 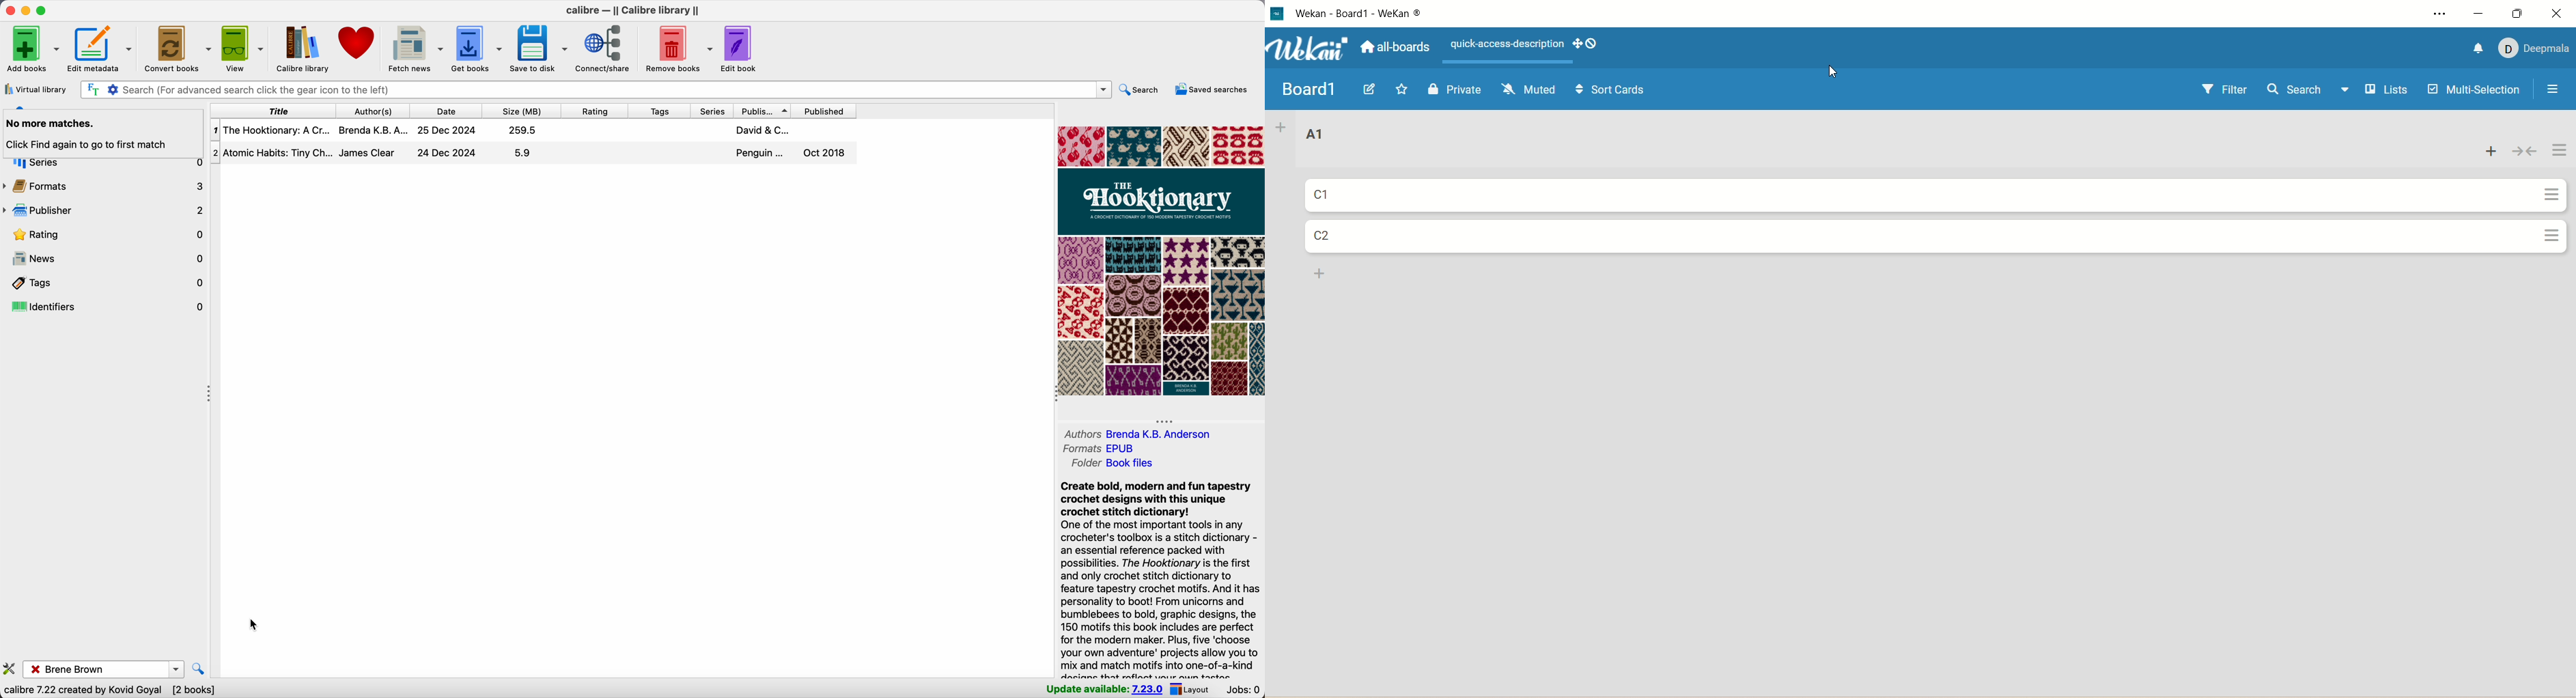 I want to click on edit metadata, so click(x=103, y=49).